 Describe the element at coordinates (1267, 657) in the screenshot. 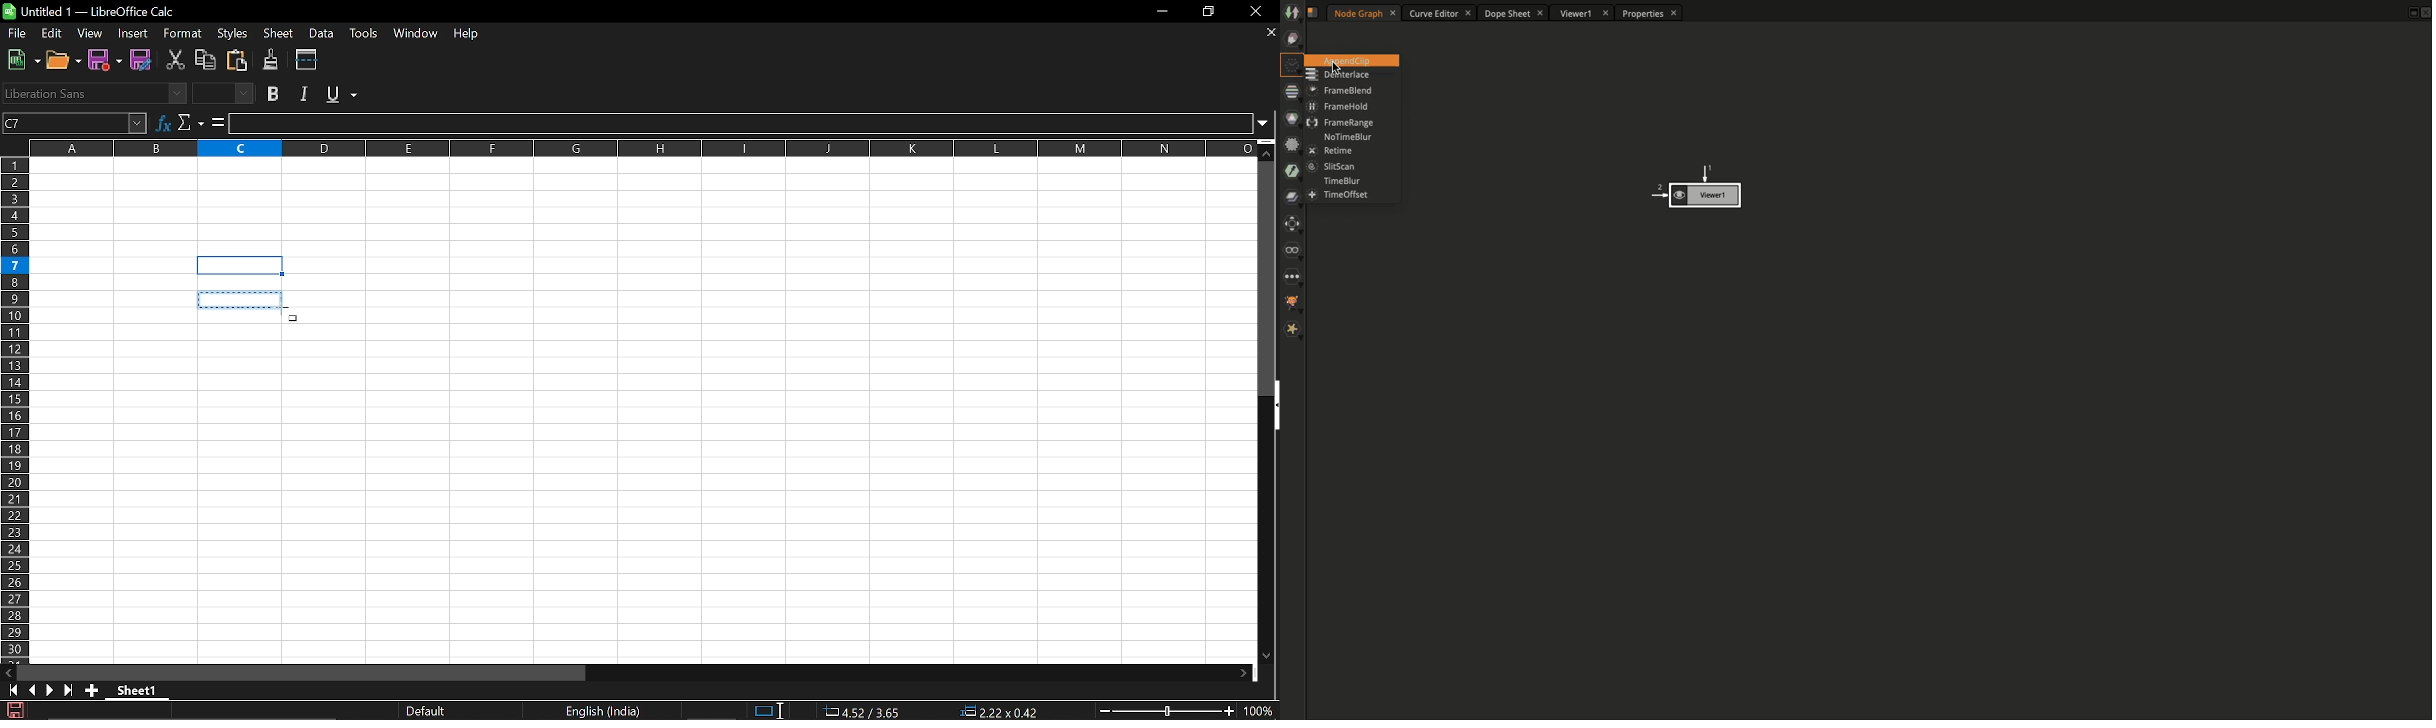

I see `Move down` at that location.